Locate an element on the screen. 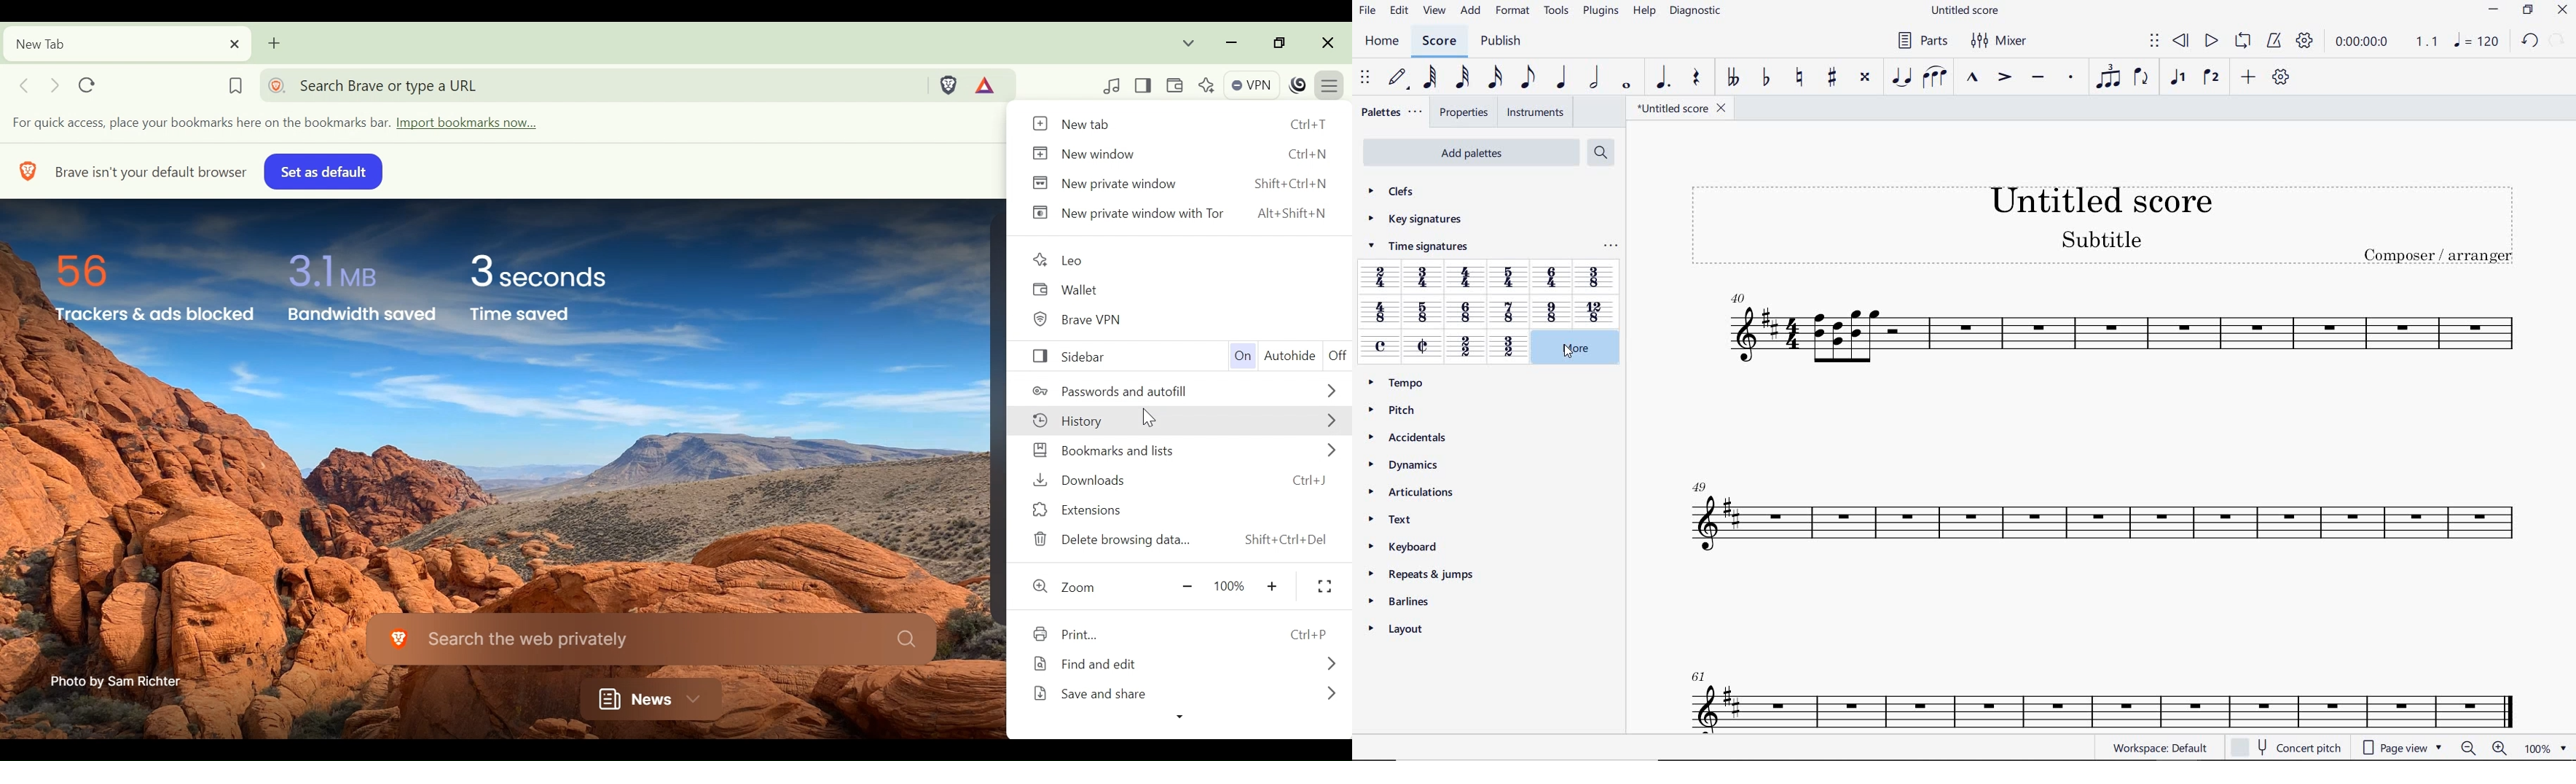 This screenshot has height=784, width=2576. 3.1 MB is located at coordinates (330, 267).